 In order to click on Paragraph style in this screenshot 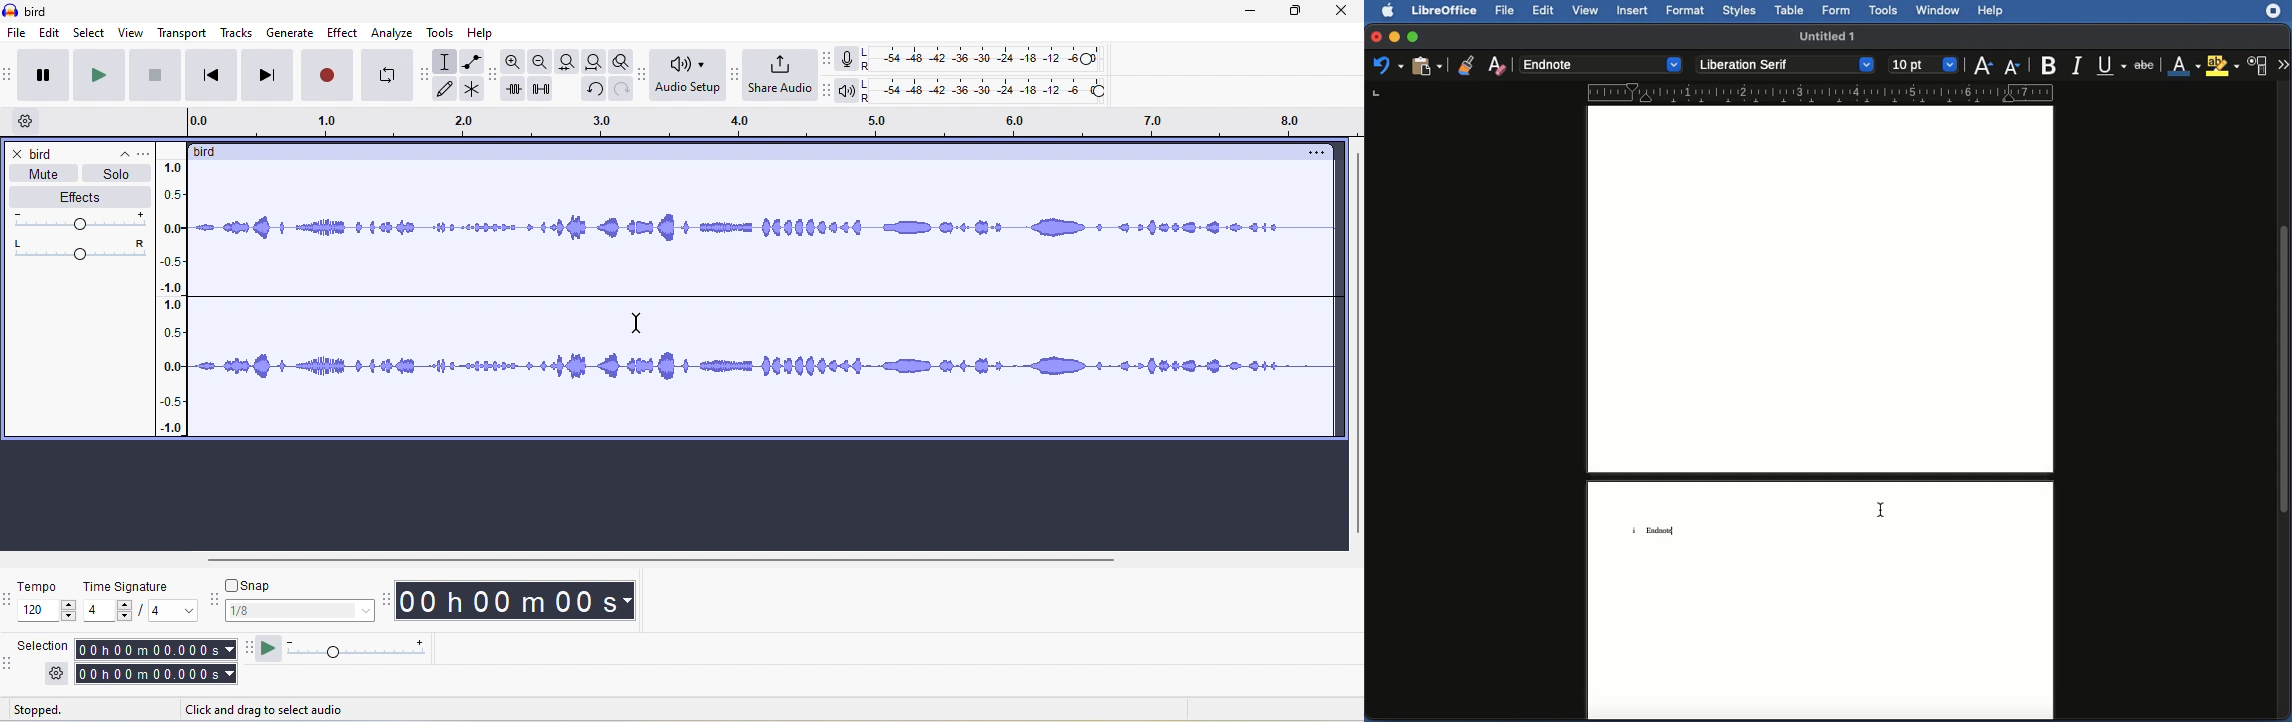, I will do `click(1600, 64)`.